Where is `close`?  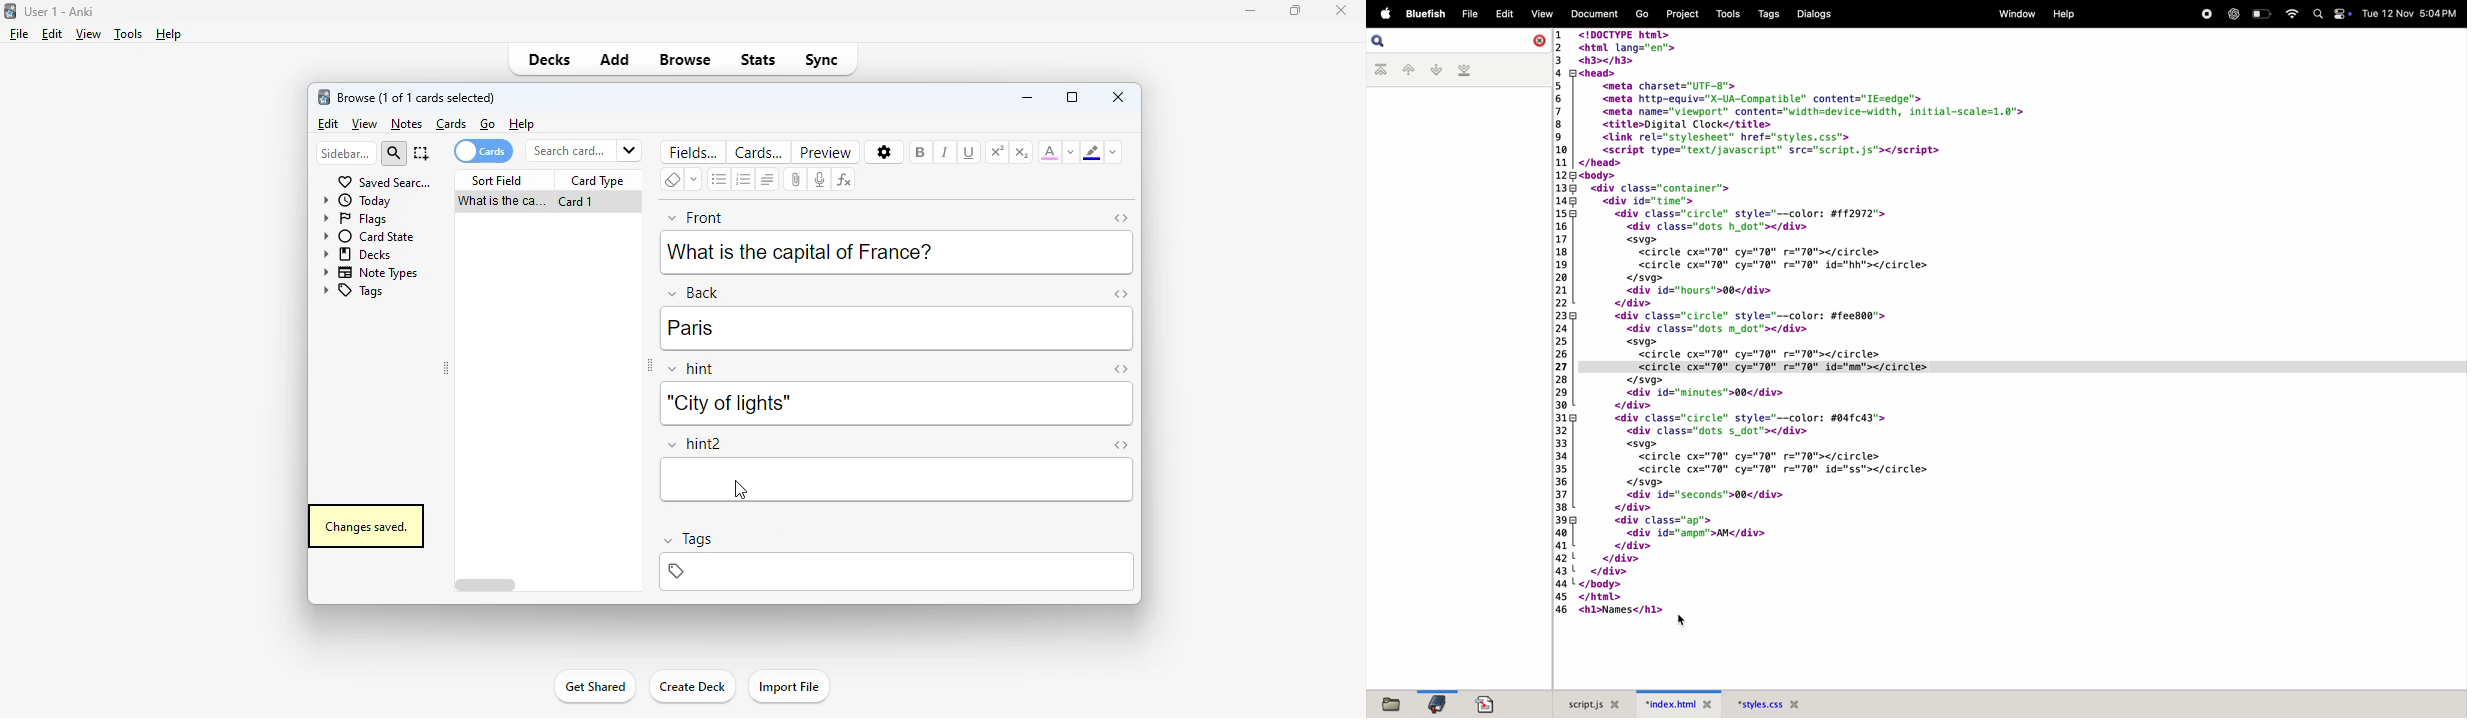 close is located at coordinates (1119, 96).